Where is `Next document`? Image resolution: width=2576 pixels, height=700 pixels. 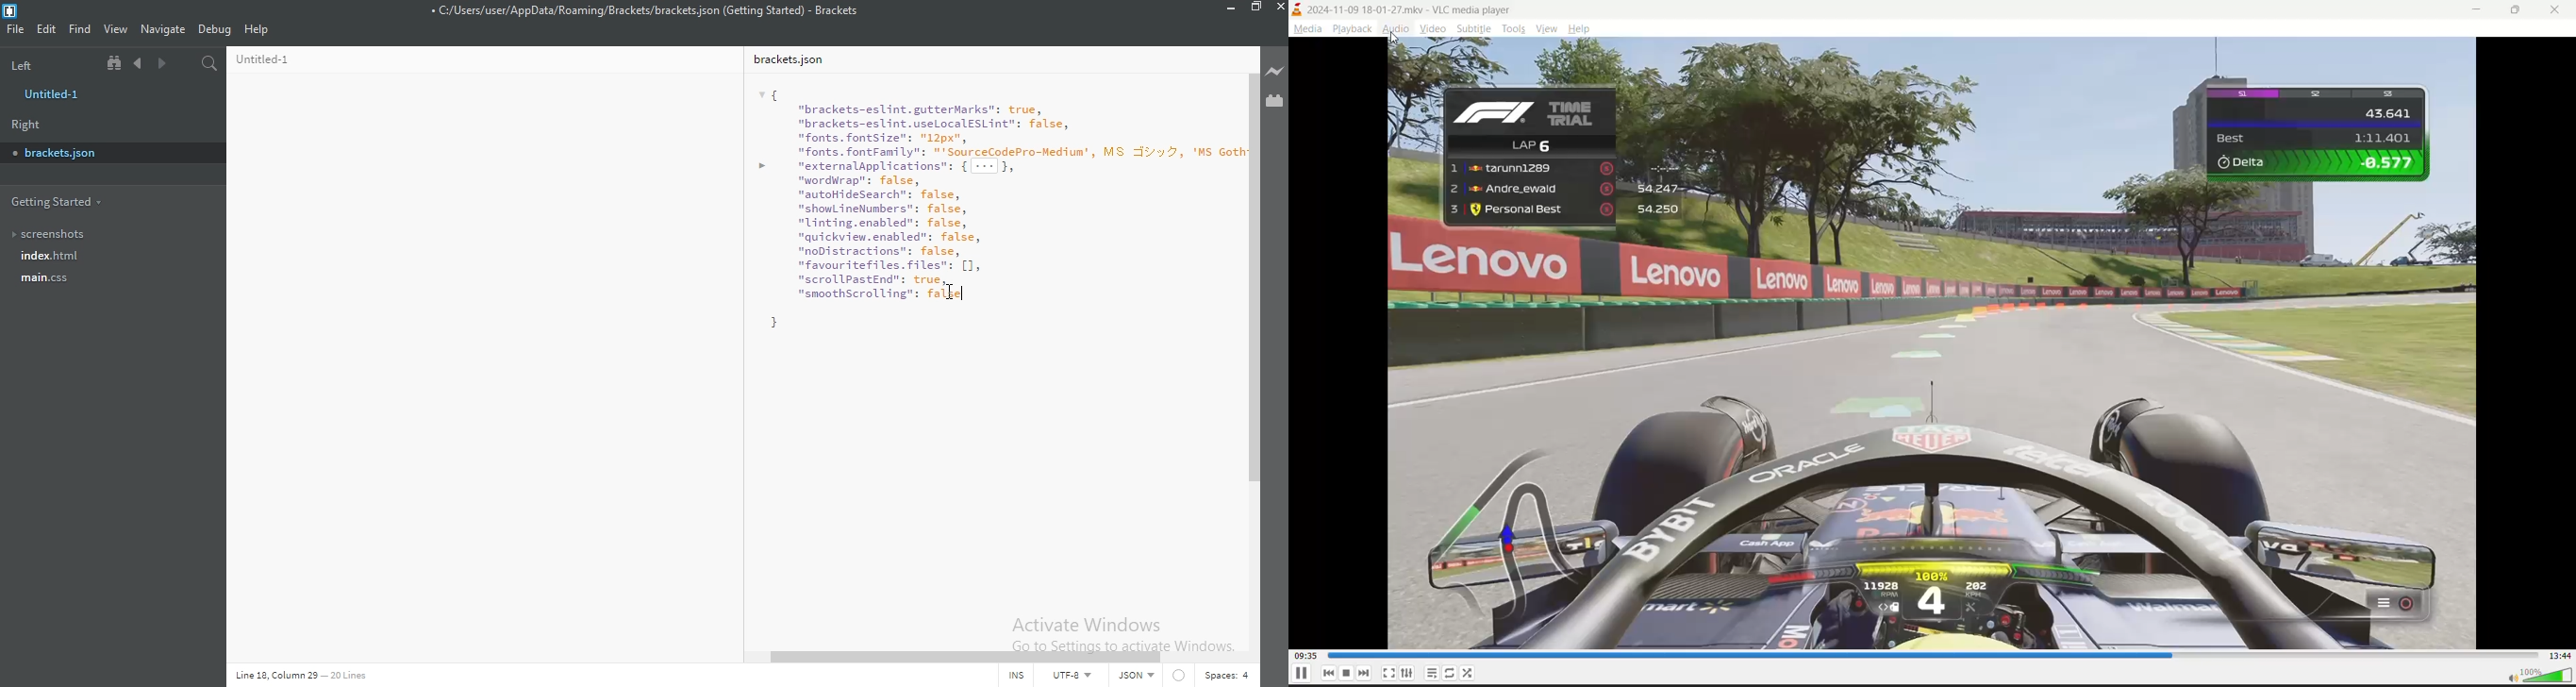 Next document is located at coordinates (162, 65).